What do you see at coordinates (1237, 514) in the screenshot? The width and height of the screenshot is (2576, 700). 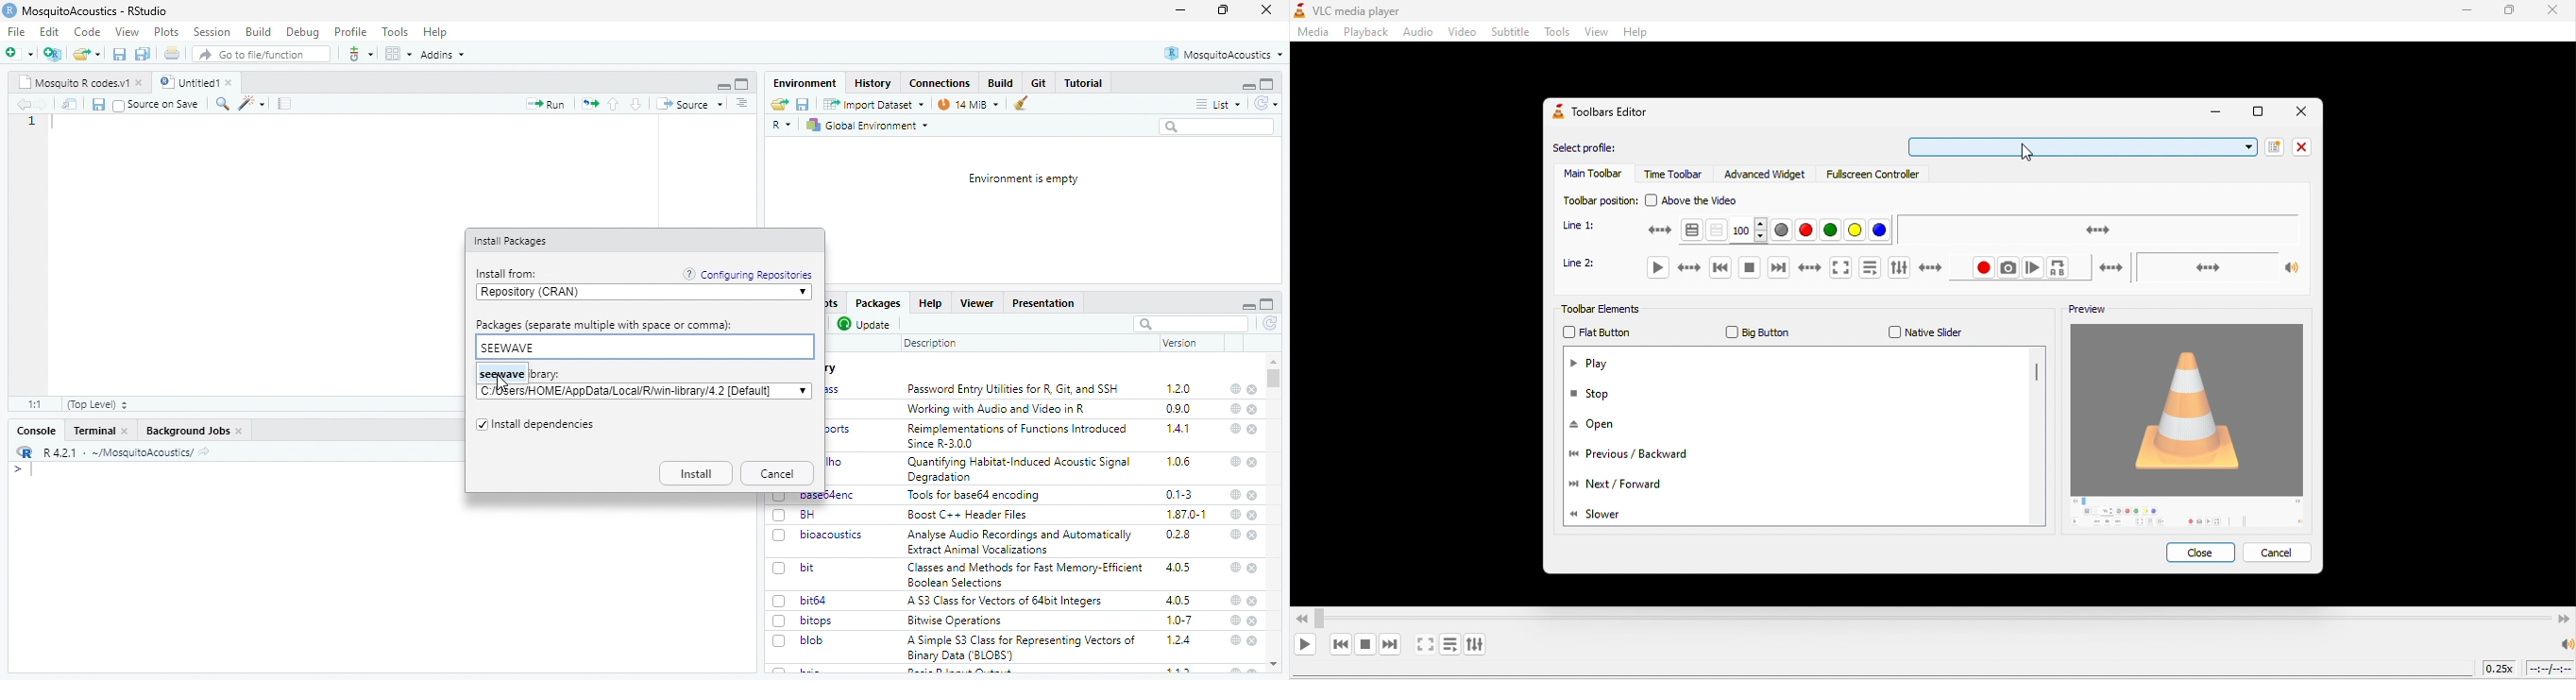 I see `web` at bounding box center [1237, 514].